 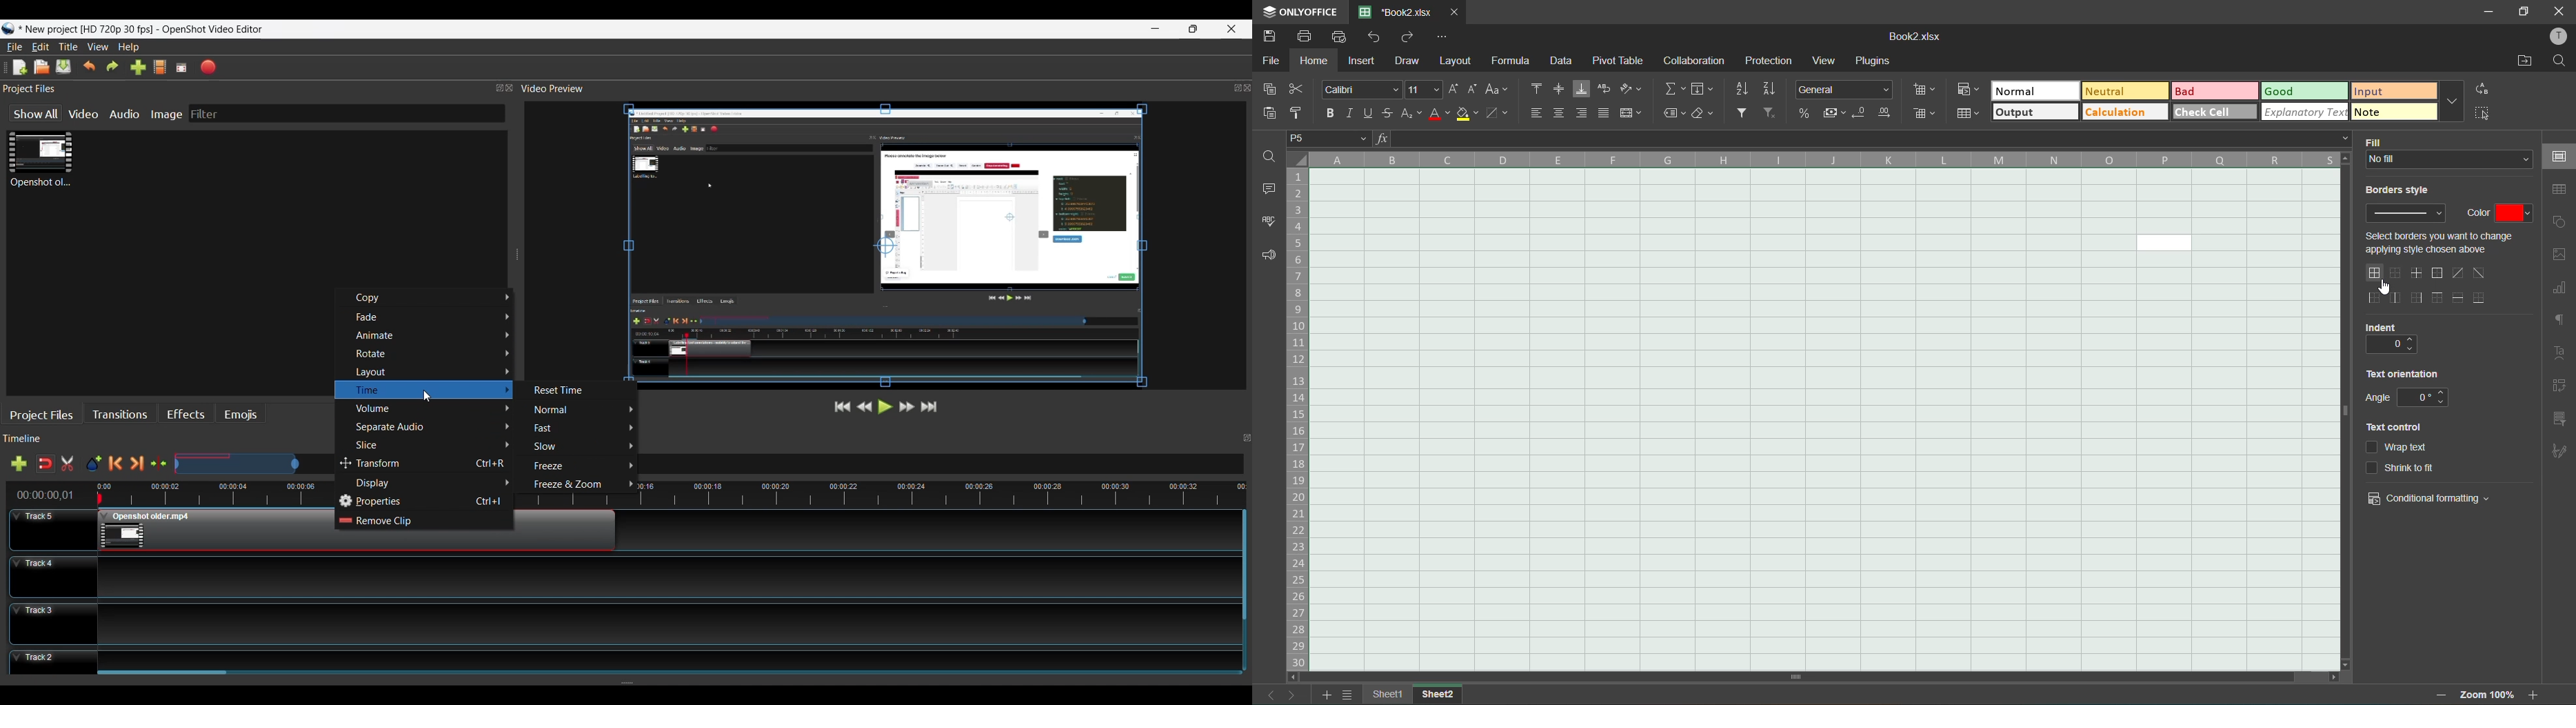 I want to click on paste, so click(x=1267, y=115).